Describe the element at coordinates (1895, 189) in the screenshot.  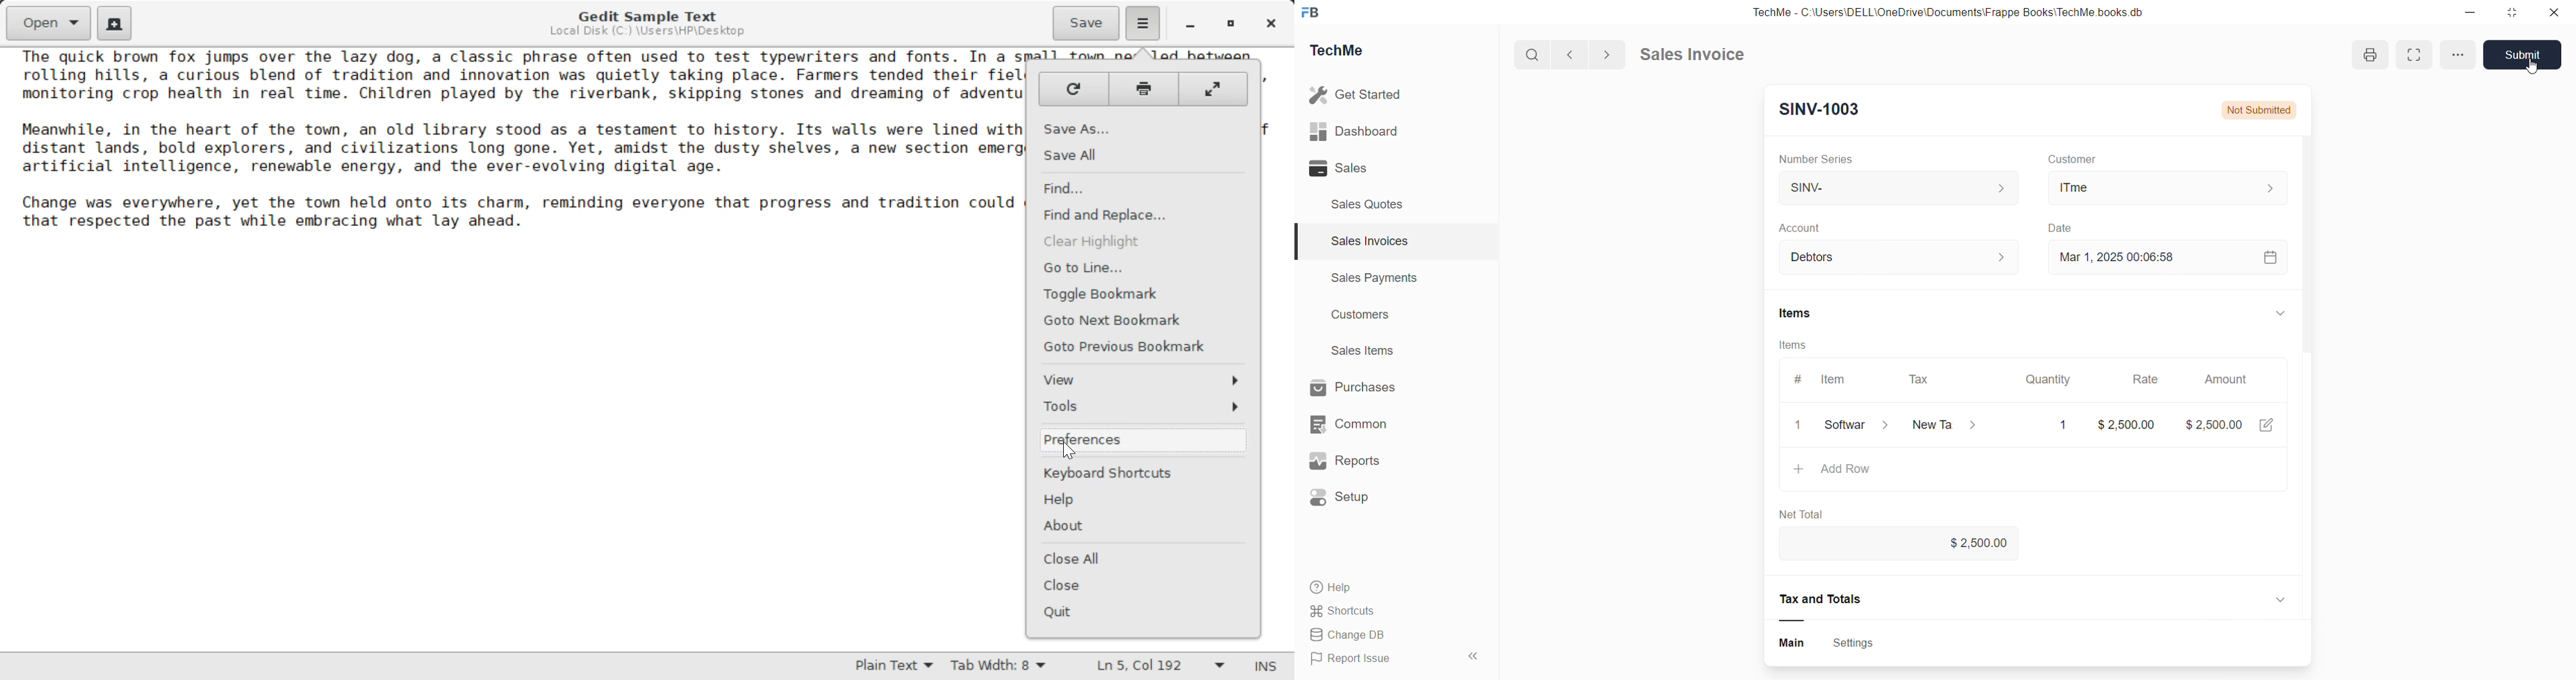
I see `SINV- >` at that location.